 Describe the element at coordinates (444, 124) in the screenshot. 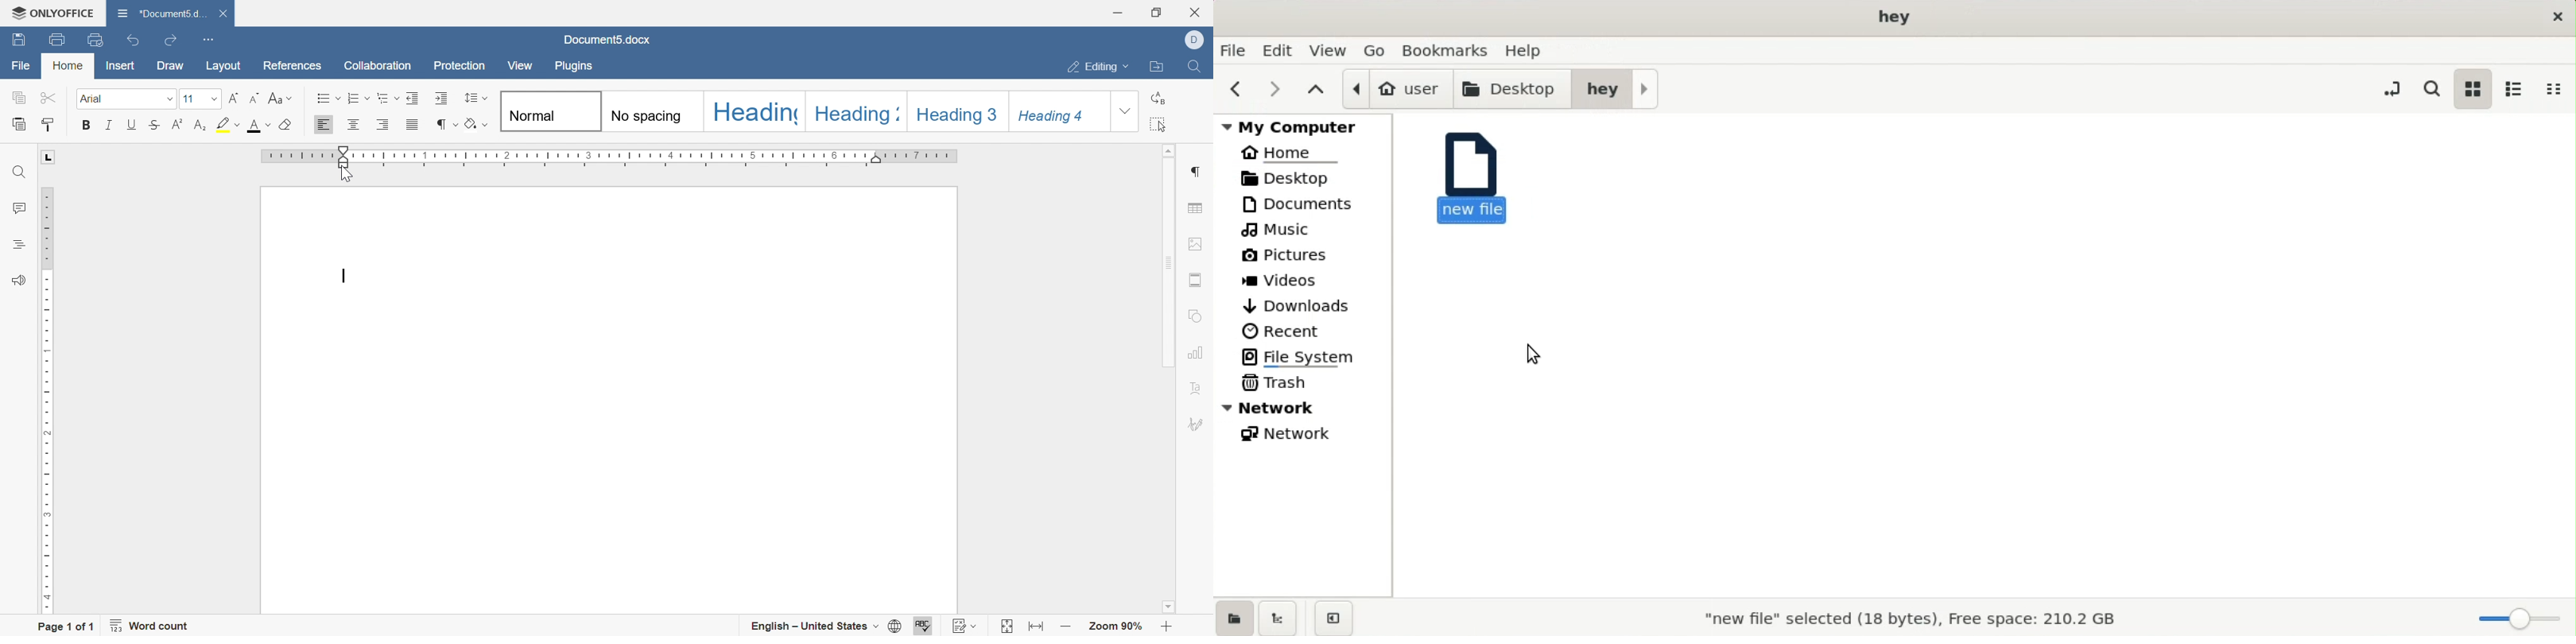

I see `nonprinting characters` at that location.